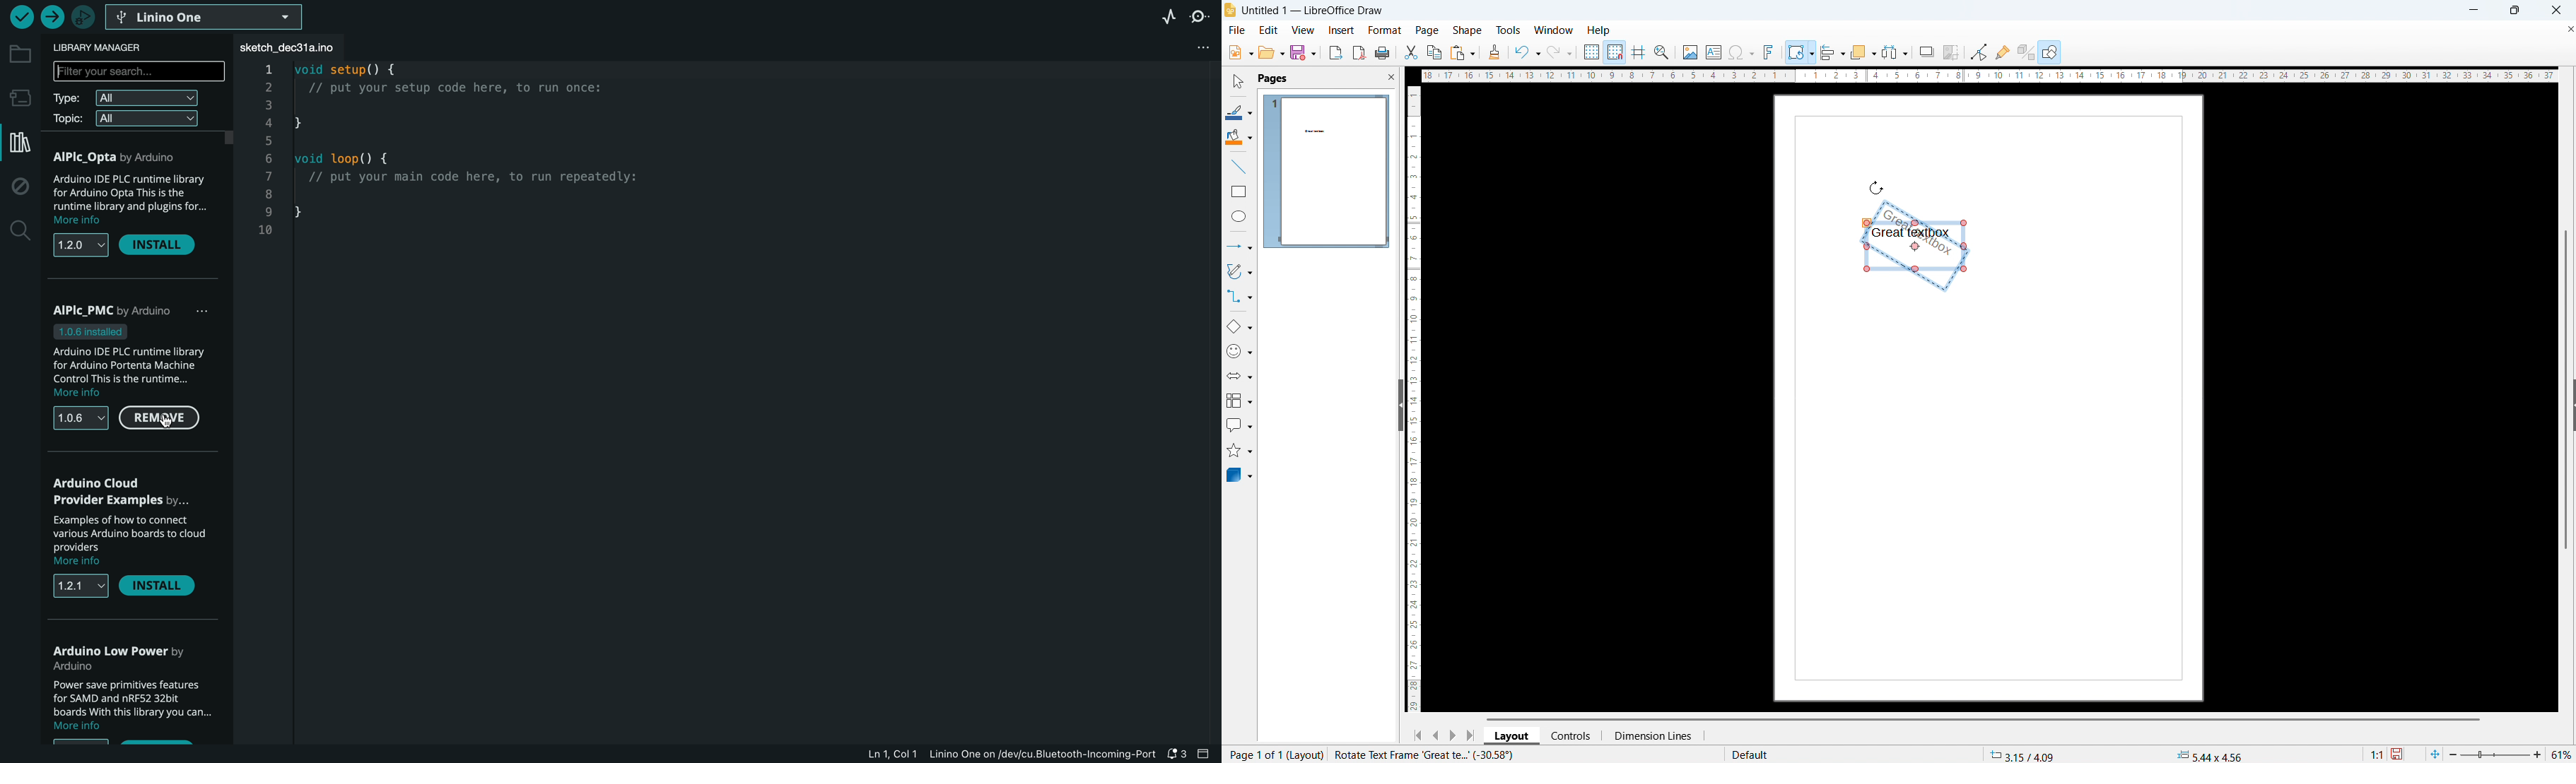  What do you see at coordinates (1236, 30) in the screenshot?
I see `file` at bounding box center [1236, 30].